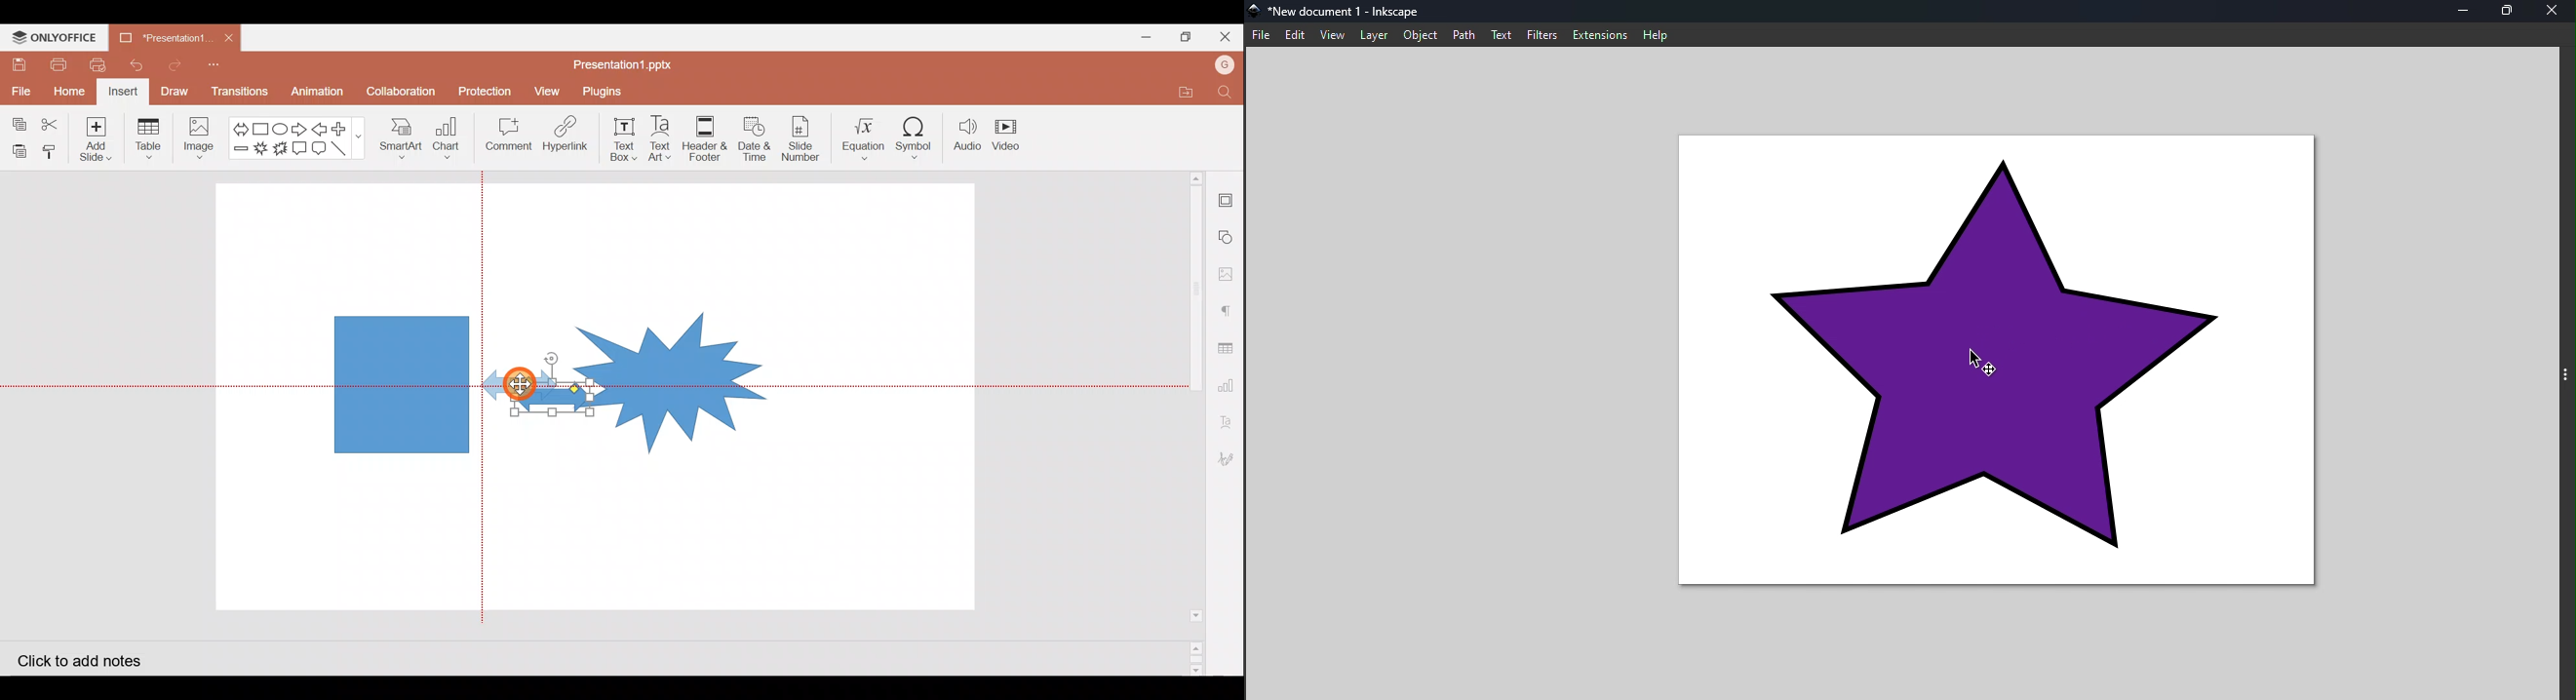 The image size is (2576, 700). Describe the element at coordinates (2512, 14) in the screenshot. I see `Maximize` at that location.